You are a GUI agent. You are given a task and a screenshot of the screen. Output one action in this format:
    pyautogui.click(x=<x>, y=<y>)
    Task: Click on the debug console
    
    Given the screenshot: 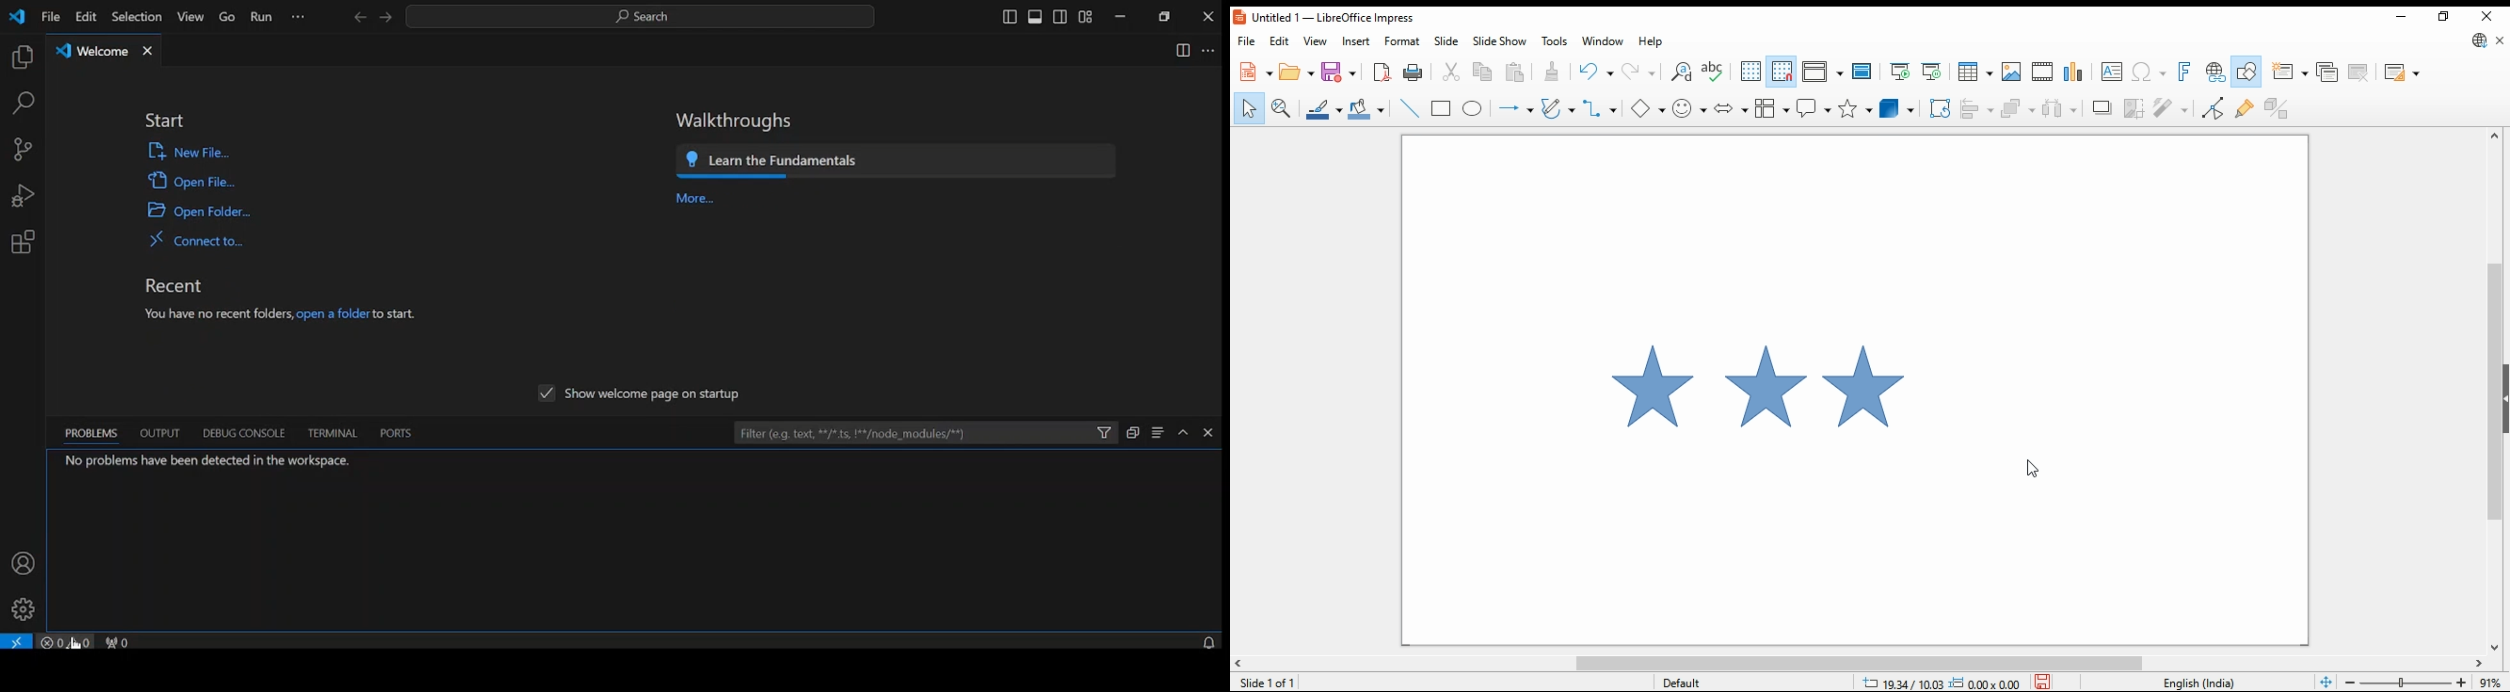 What is the action you would take?
    pyautogui.click(x=240, y=432)
    